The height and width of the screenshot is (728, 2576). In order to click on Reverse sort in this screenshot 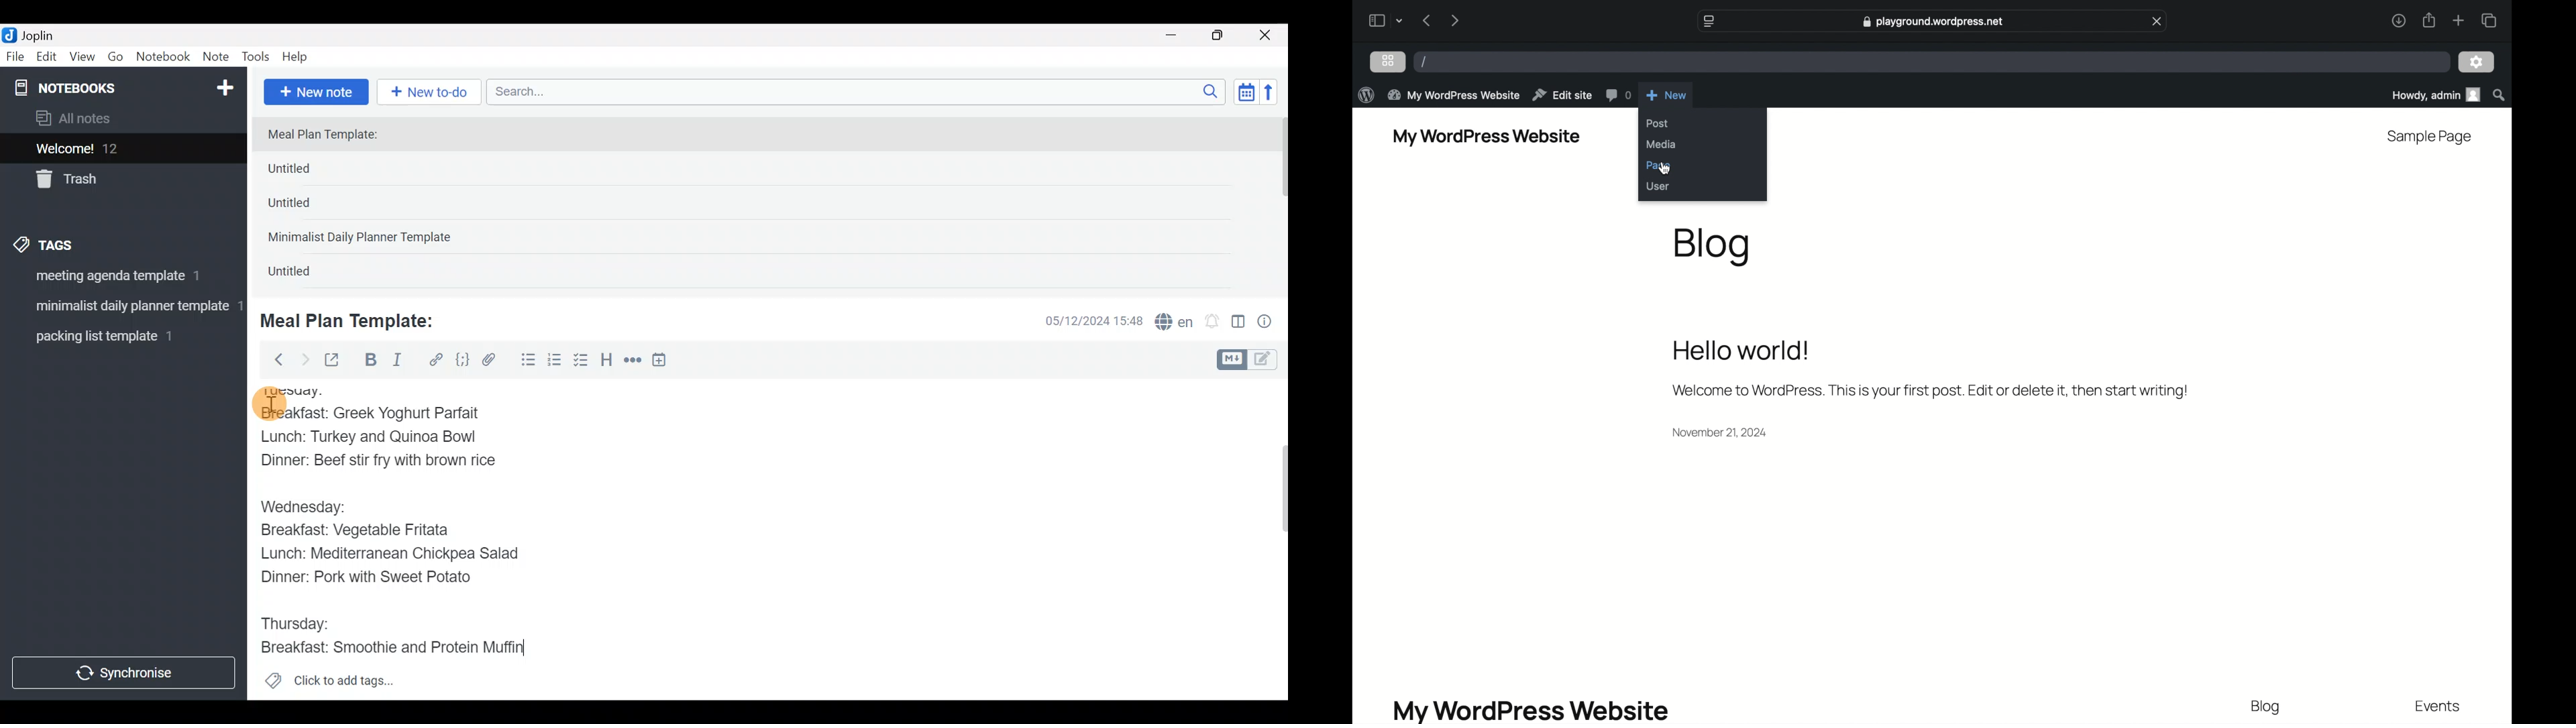, I will do `click(1275, 96)`.